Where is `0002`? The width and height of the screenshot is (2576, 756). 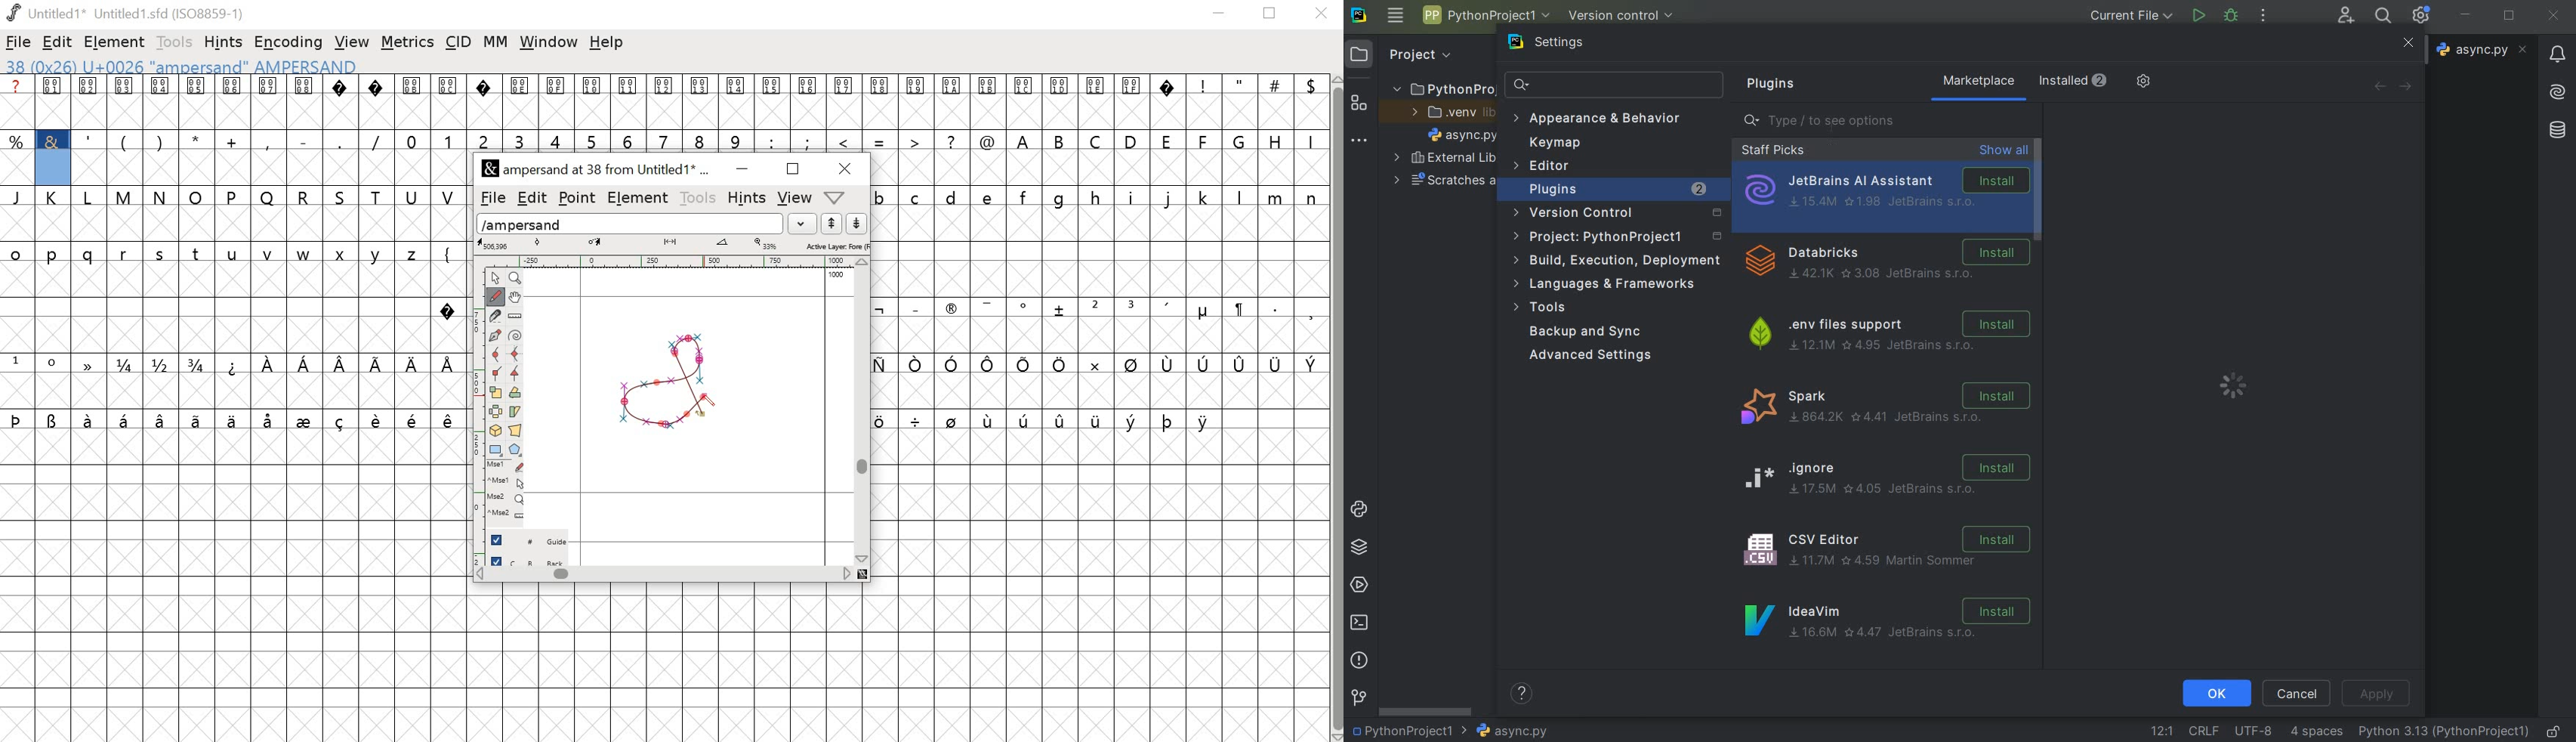
0002 is located at coordinates (90, 101).